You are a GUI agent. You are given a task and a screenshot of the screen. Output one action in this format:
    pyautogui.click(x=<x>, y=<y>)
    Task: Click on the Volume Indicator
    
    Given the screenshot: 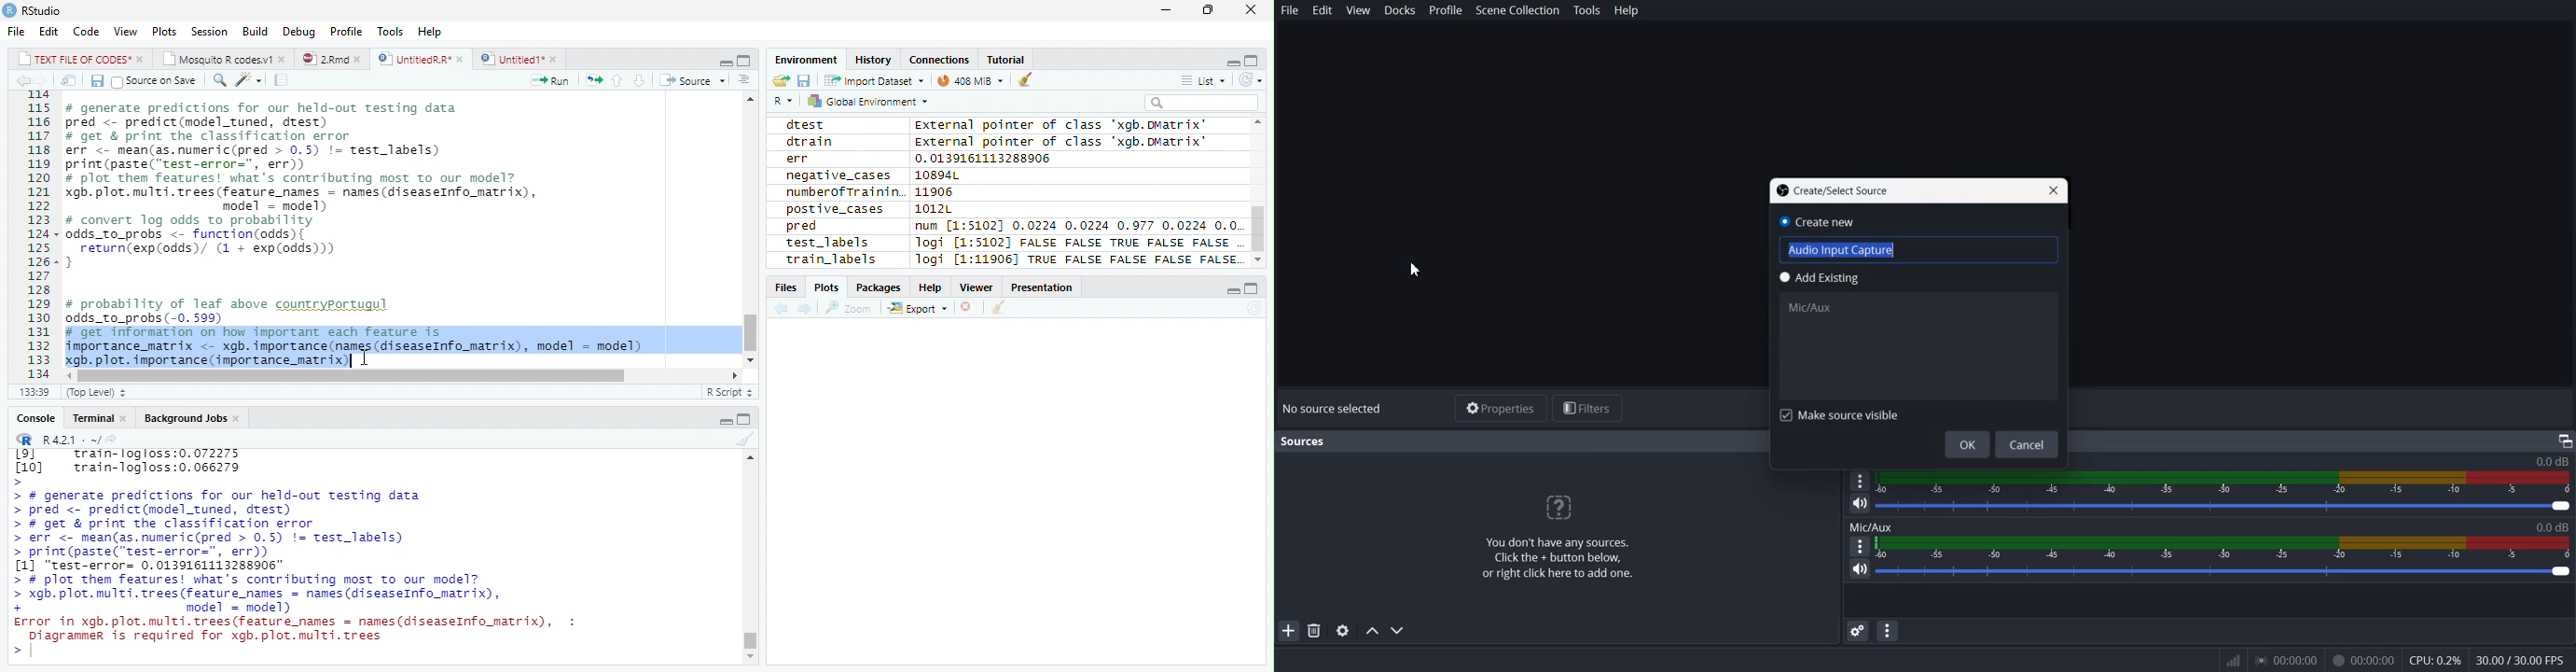 What is the action you would take?
    pyautogui.click(x=2226, y=482)
    